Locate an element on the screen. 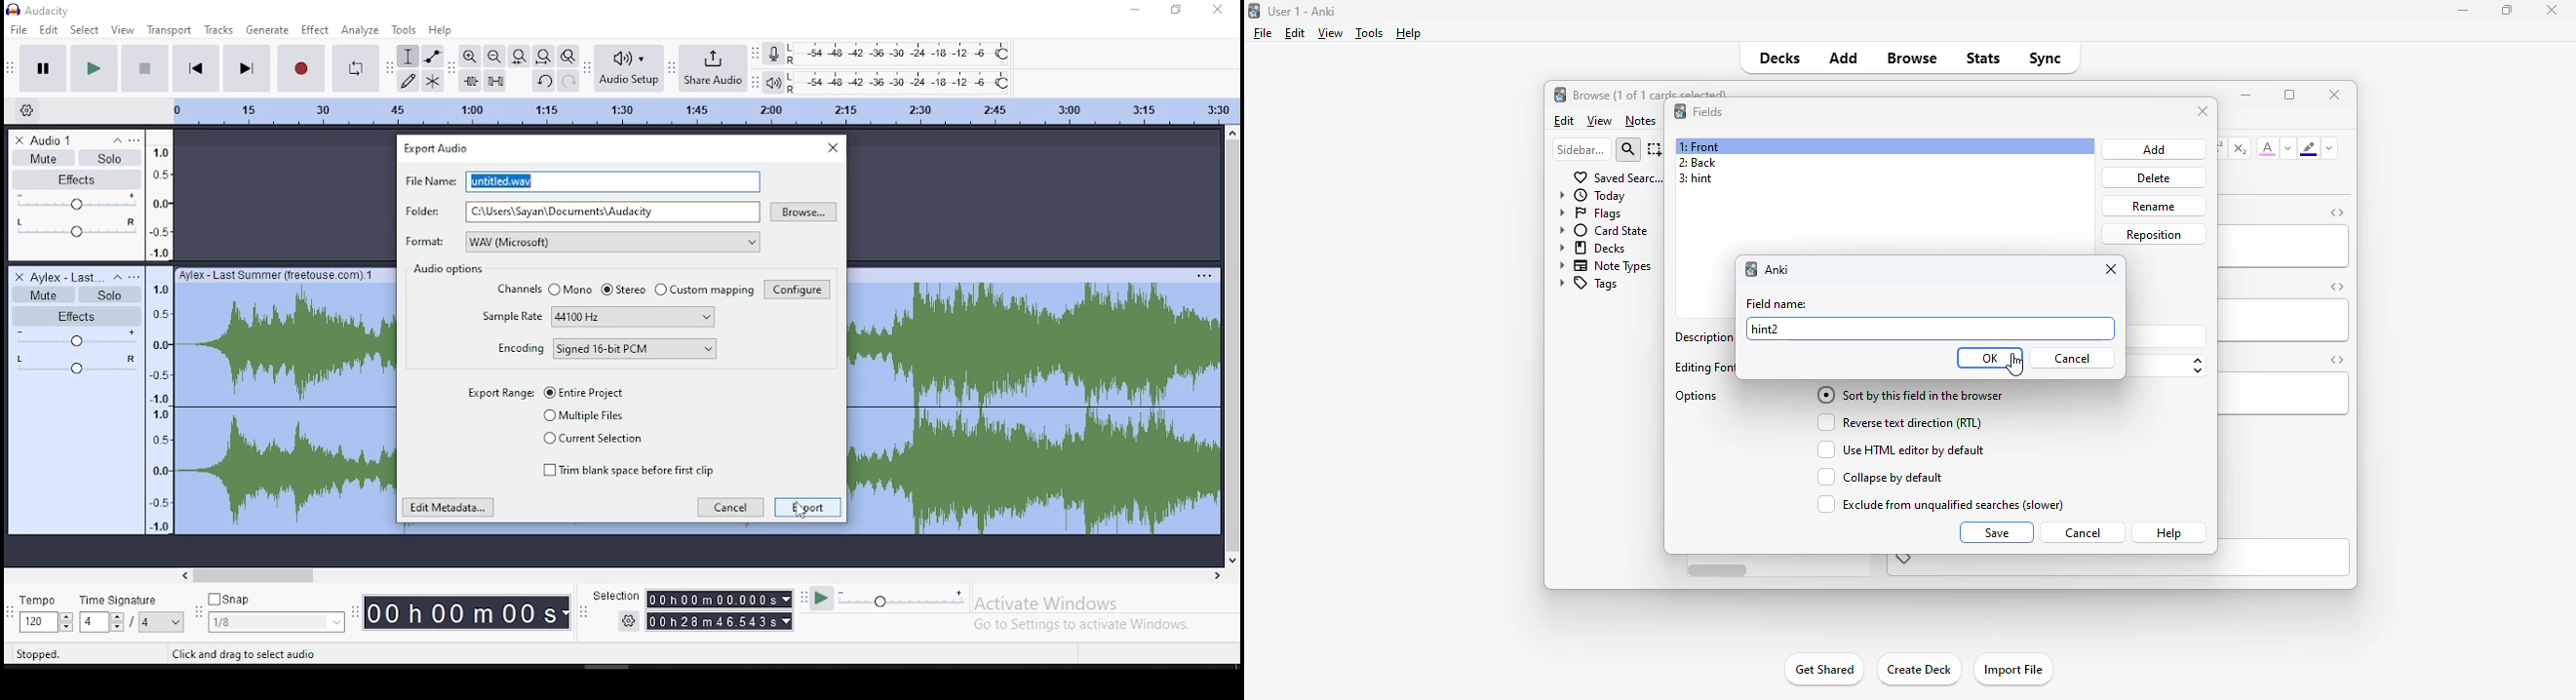 The image size is (2576, 700). collapse by default is located at coordinates (1879, 477).